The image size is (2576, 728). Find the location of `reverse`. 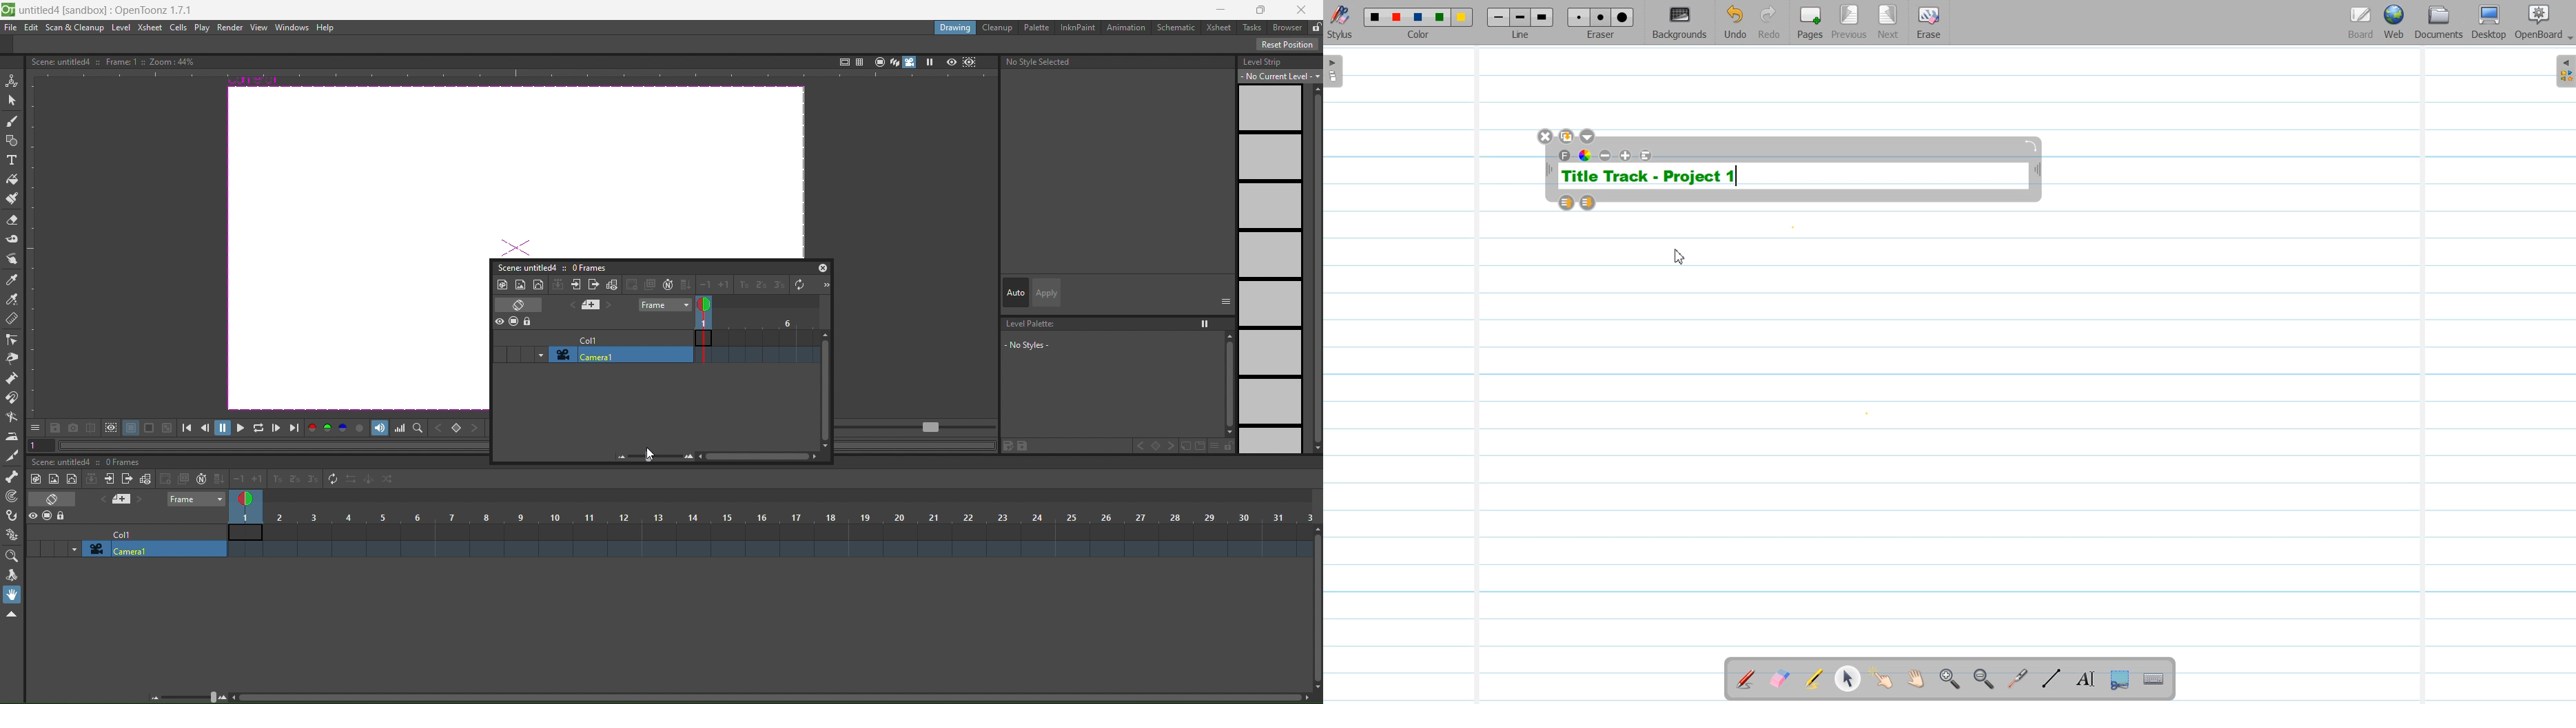

reverse is located at coordinates (350, 480).